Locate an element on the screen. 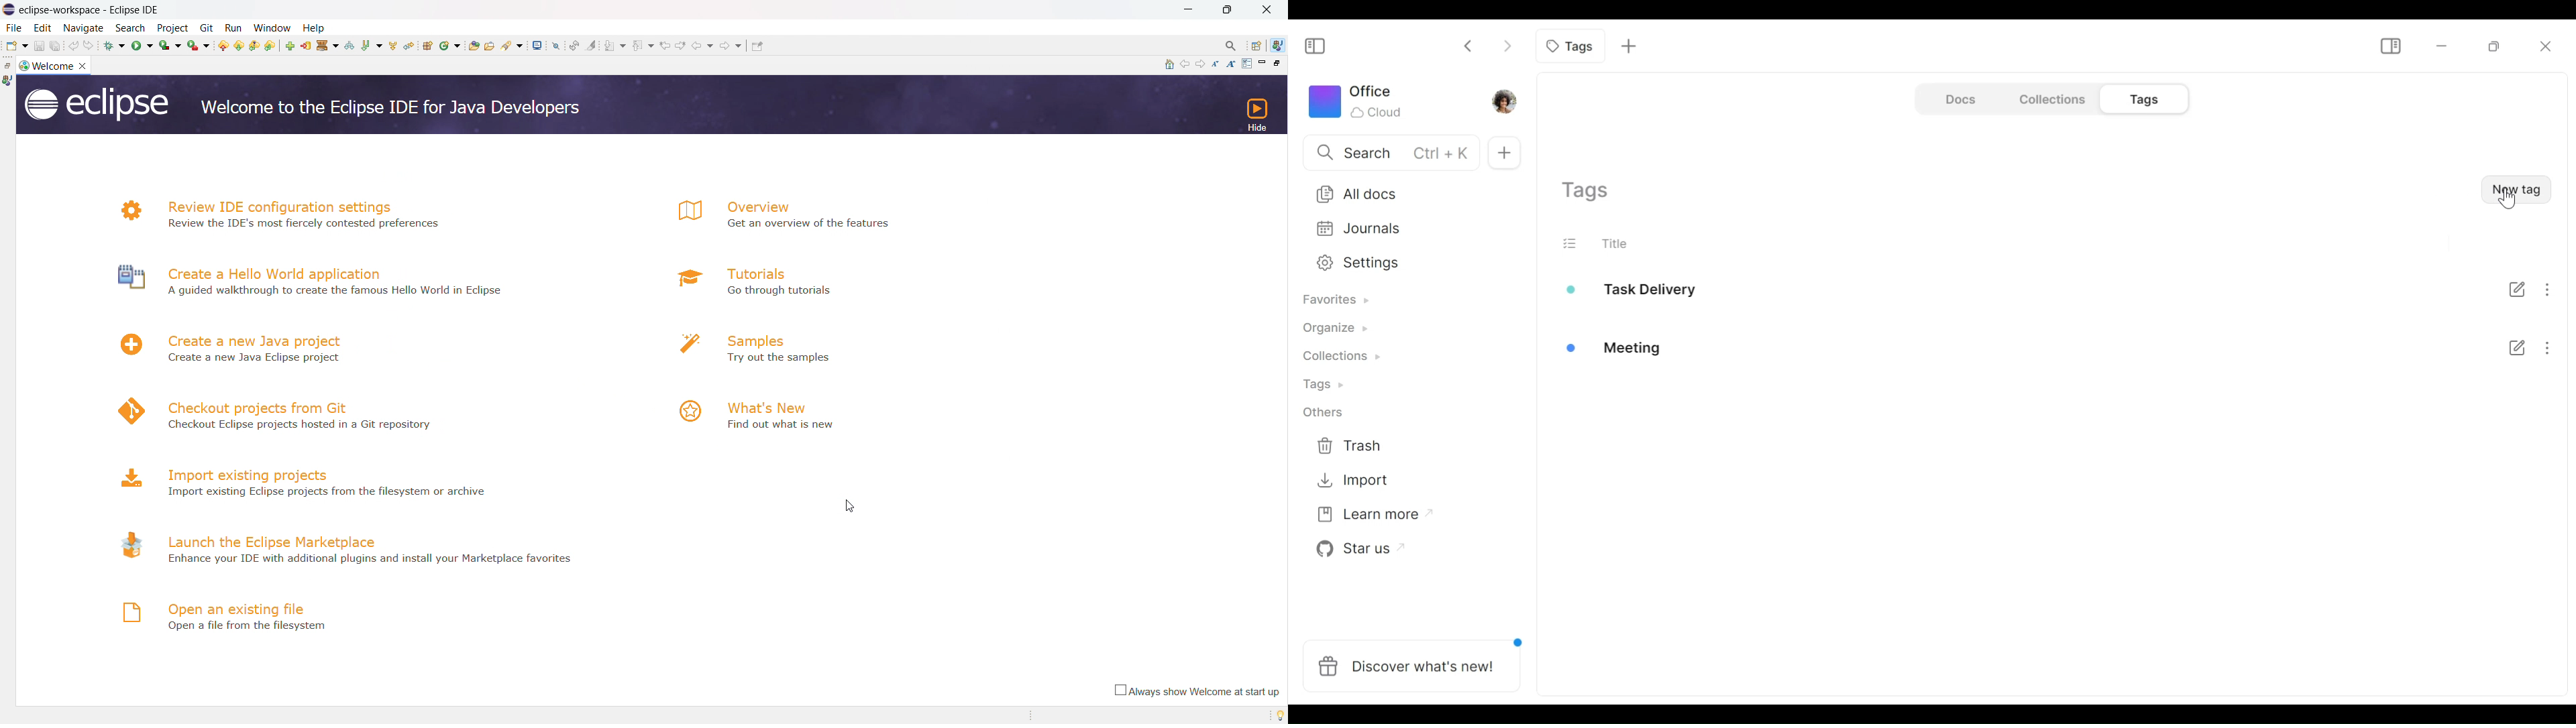  java is located at coordinates (8, 81).